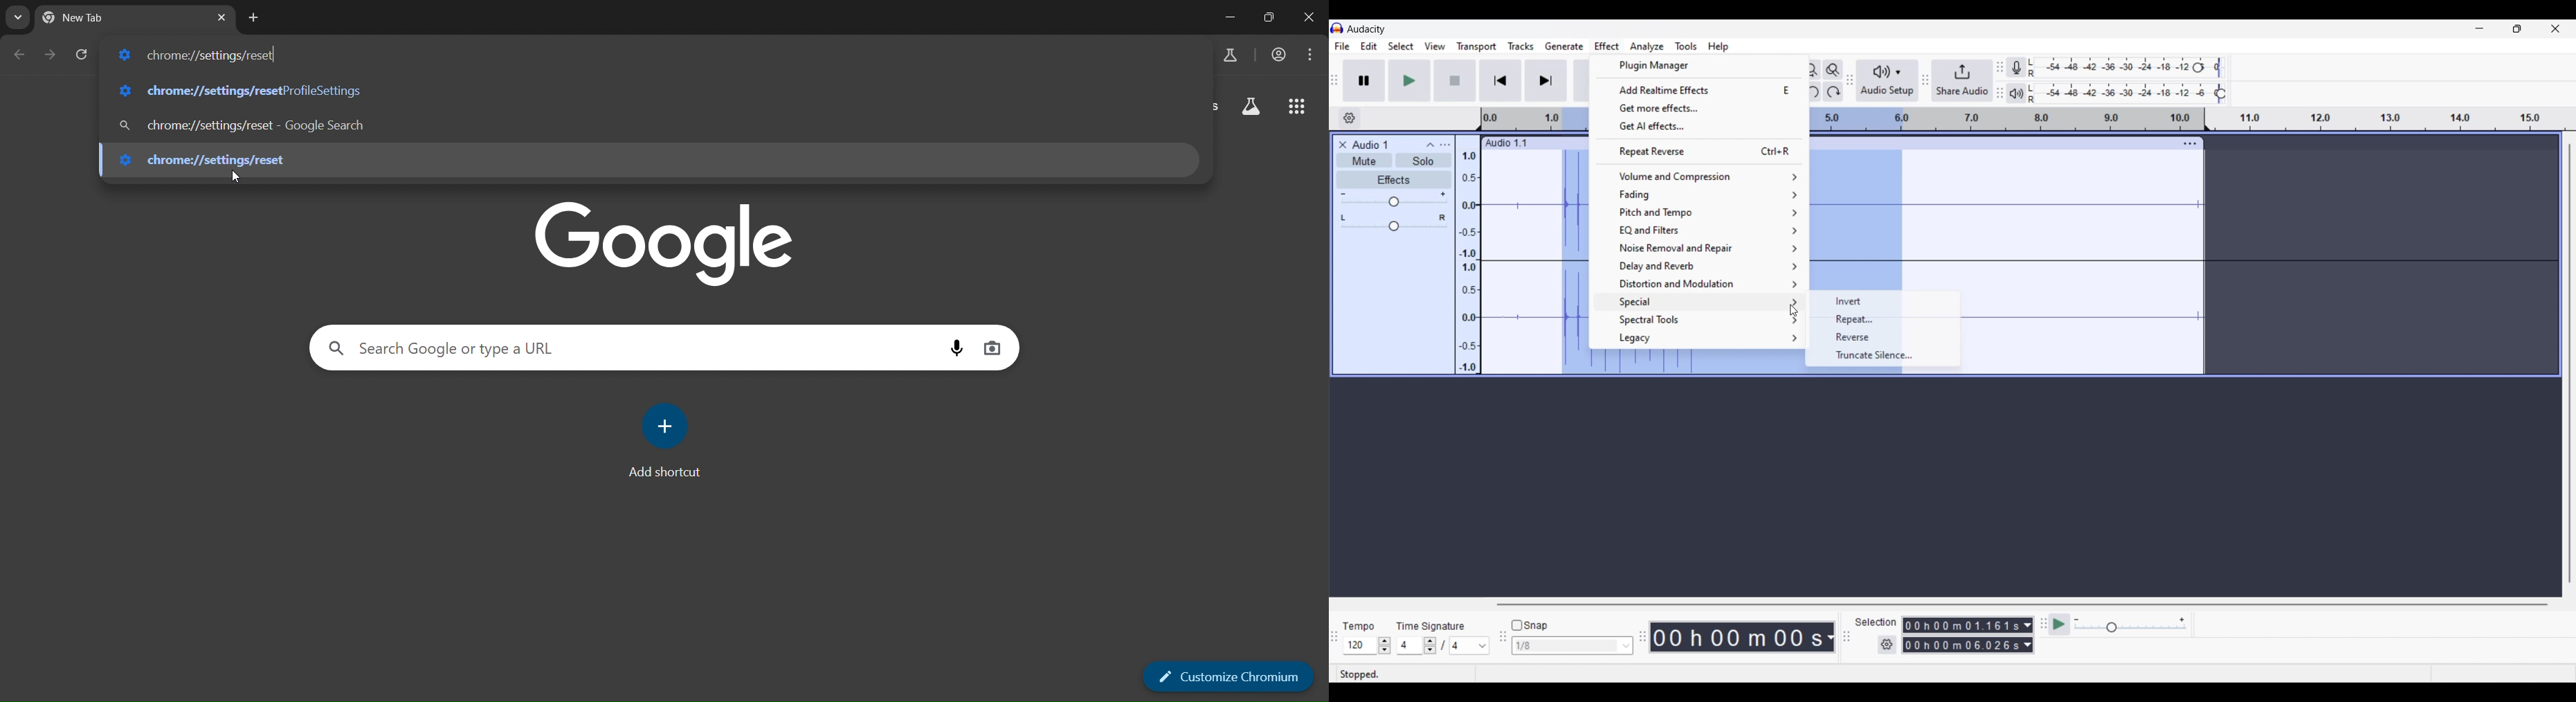  What do you see at coordinates (1546, 80) in the screenshot?
I see `Skip/Select to end` at bounding box center [1546, 80].